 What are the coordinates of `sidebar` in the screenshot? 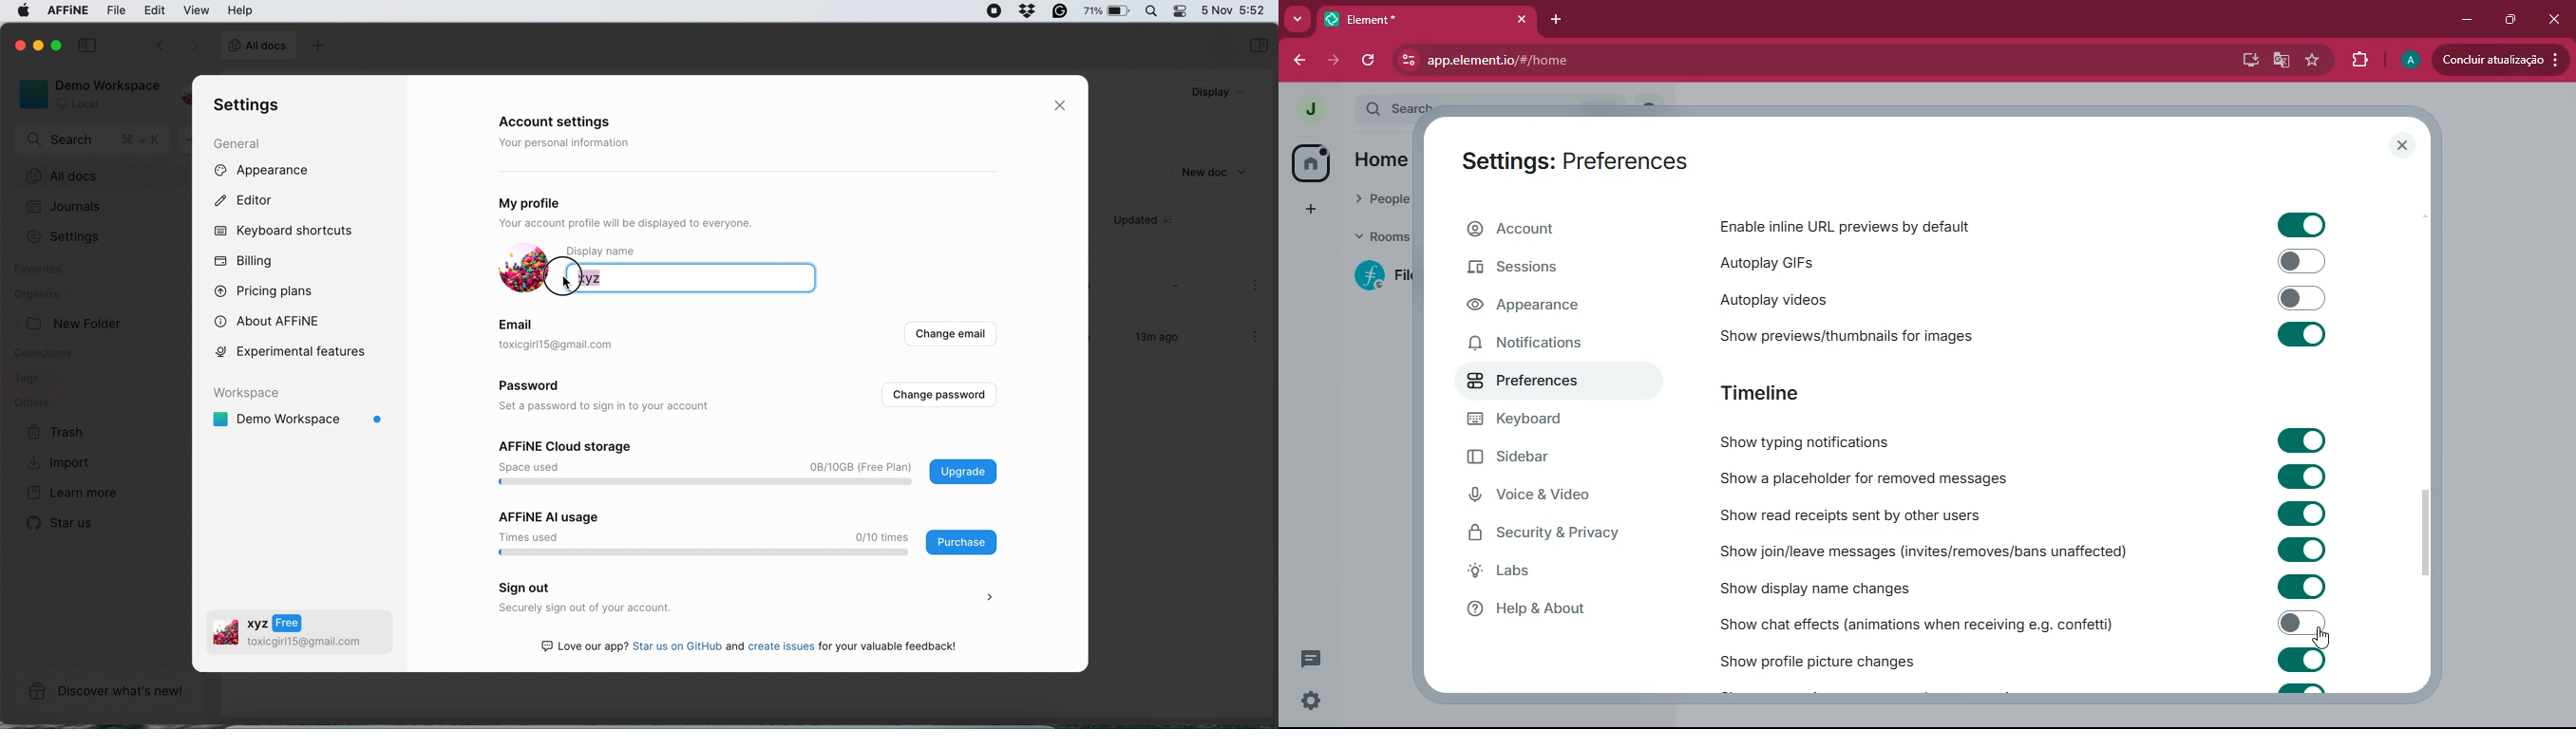 It's located at (1536, 459).